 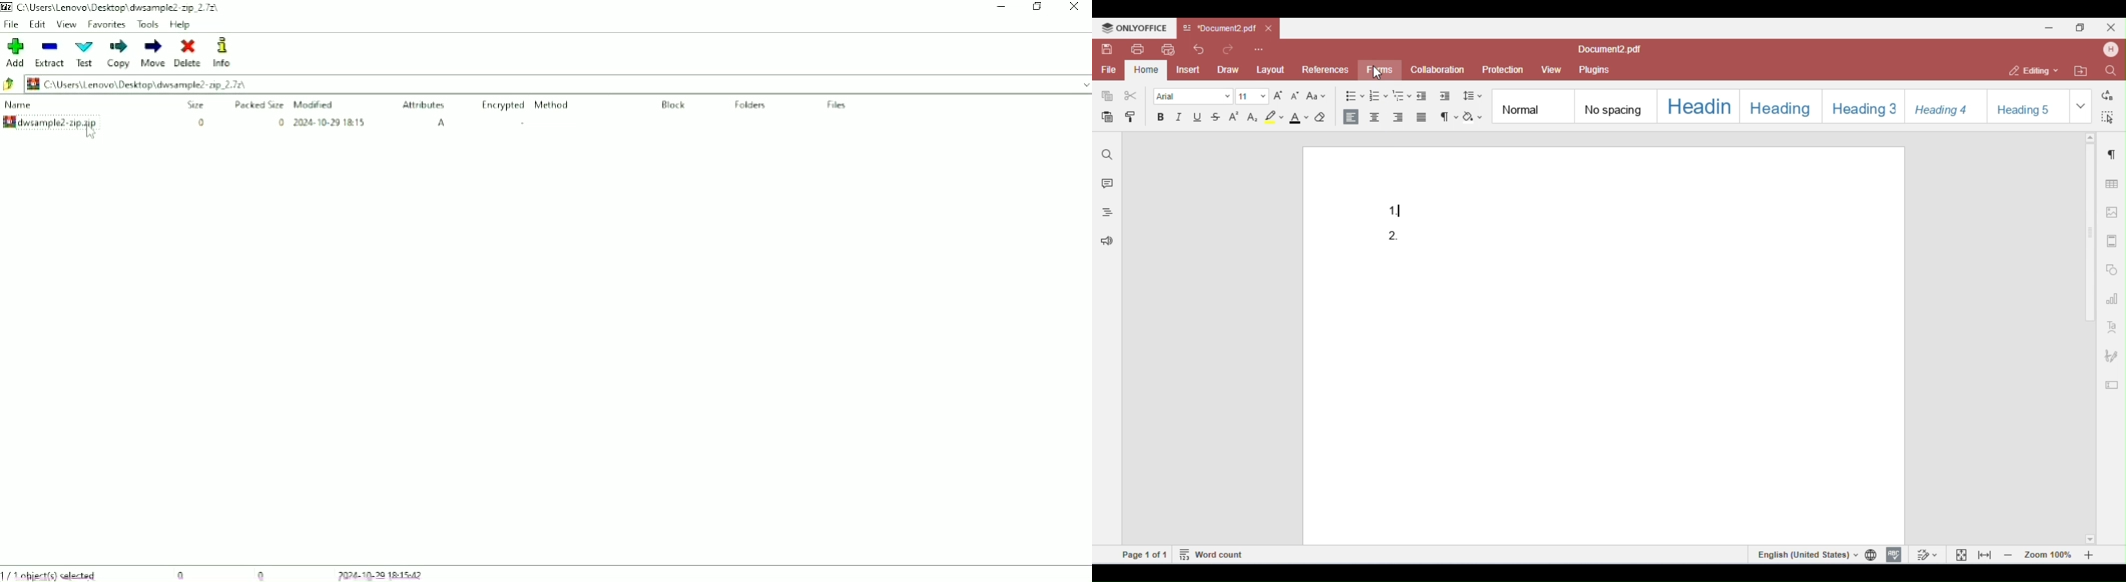 I want to click on Attributes, so click(x=425, y=106).